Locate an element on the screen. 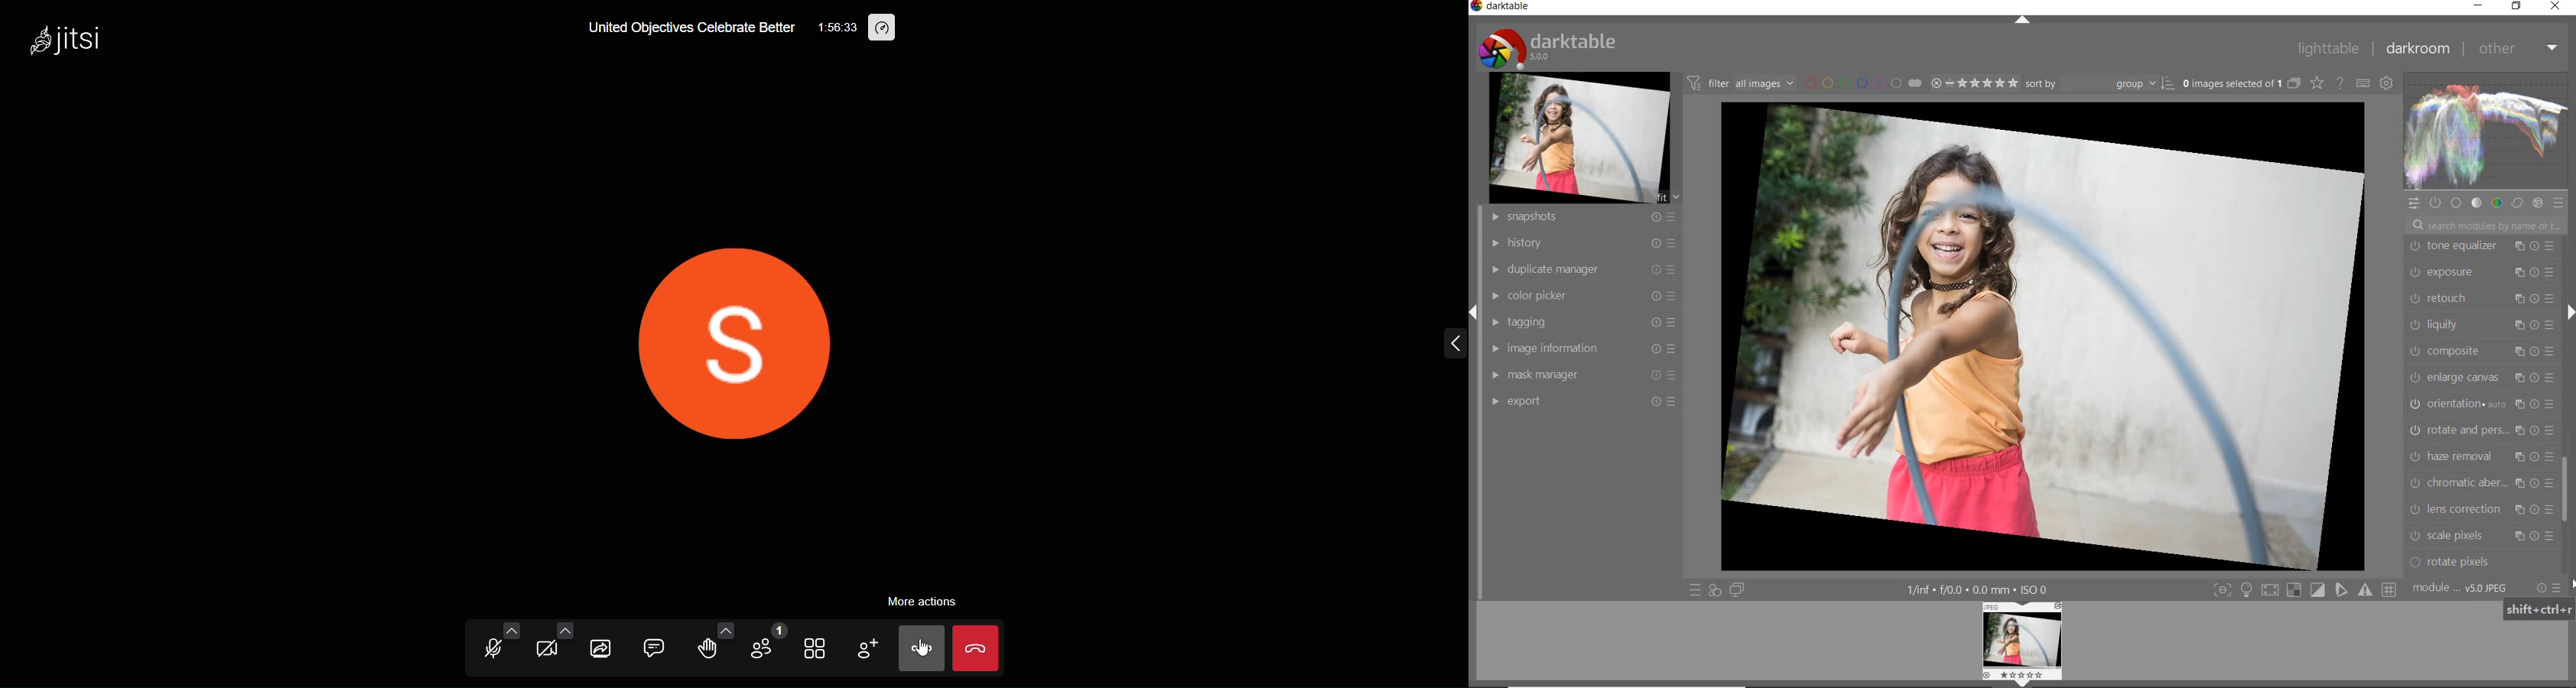 The width and height of the screenshot is (2576, 700). raise hand is located at coordinates (711, 651).